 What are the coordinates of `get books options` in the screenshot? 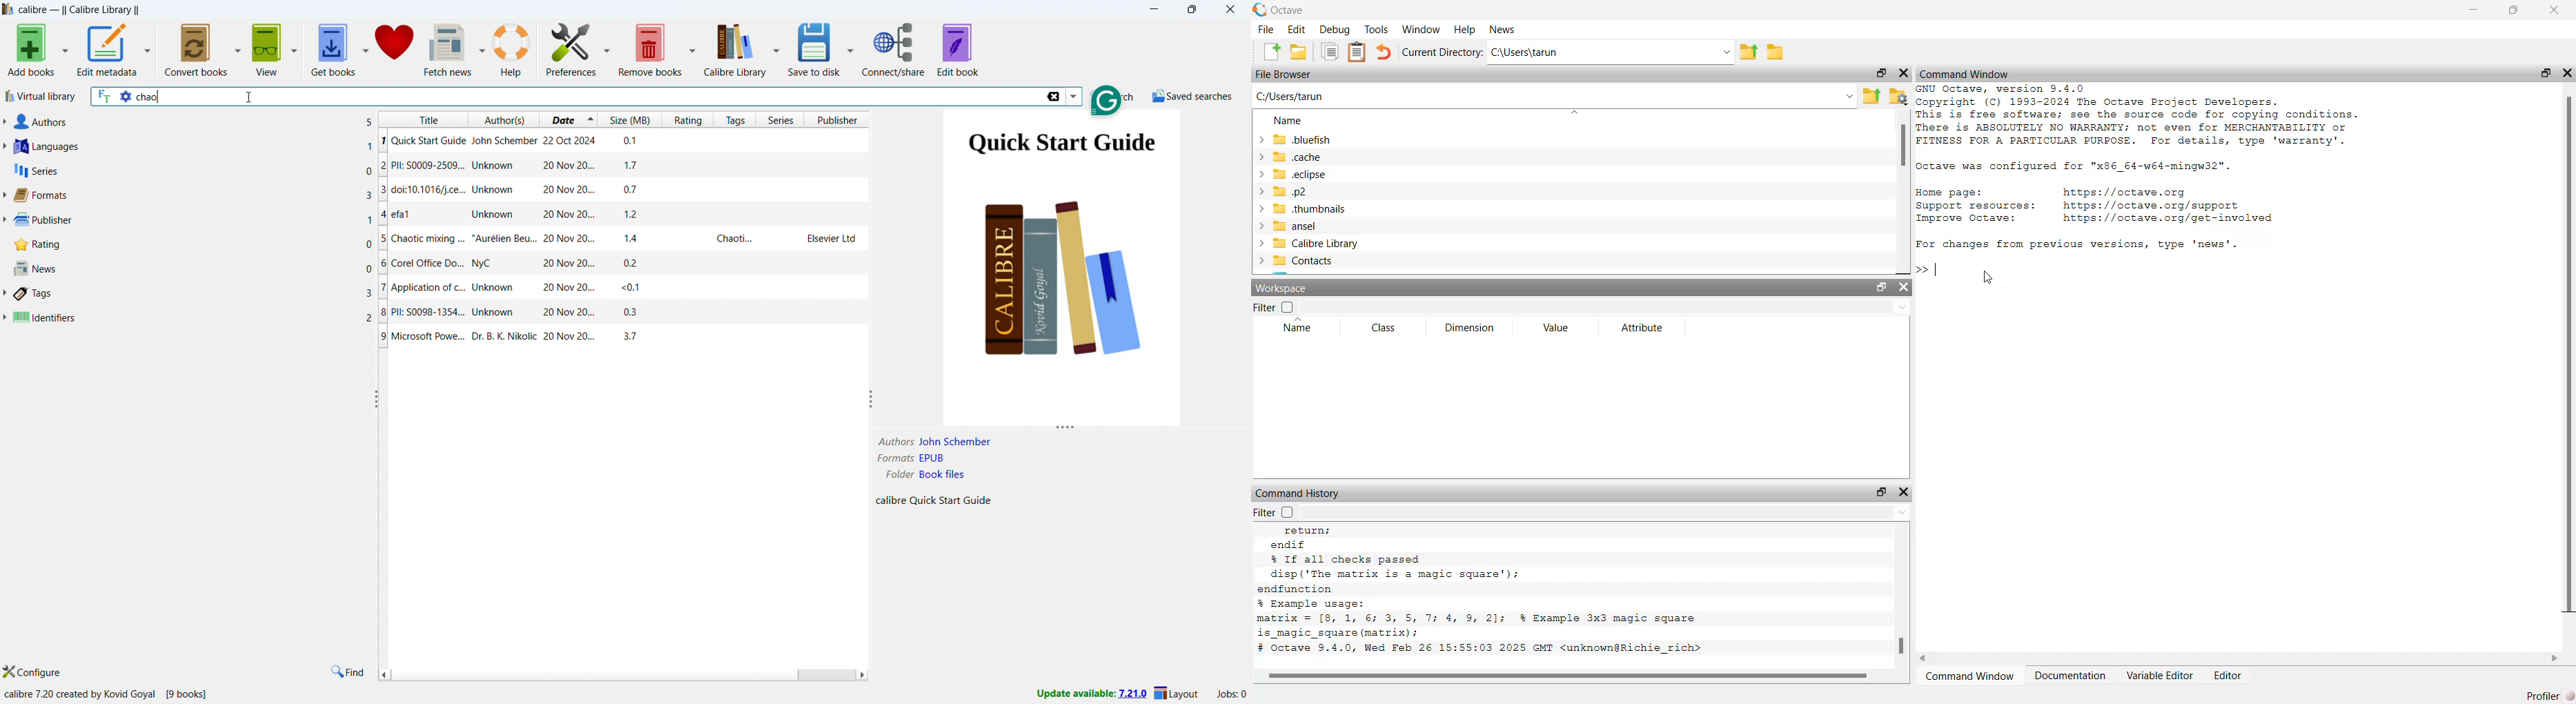 It's located at (366, 48).